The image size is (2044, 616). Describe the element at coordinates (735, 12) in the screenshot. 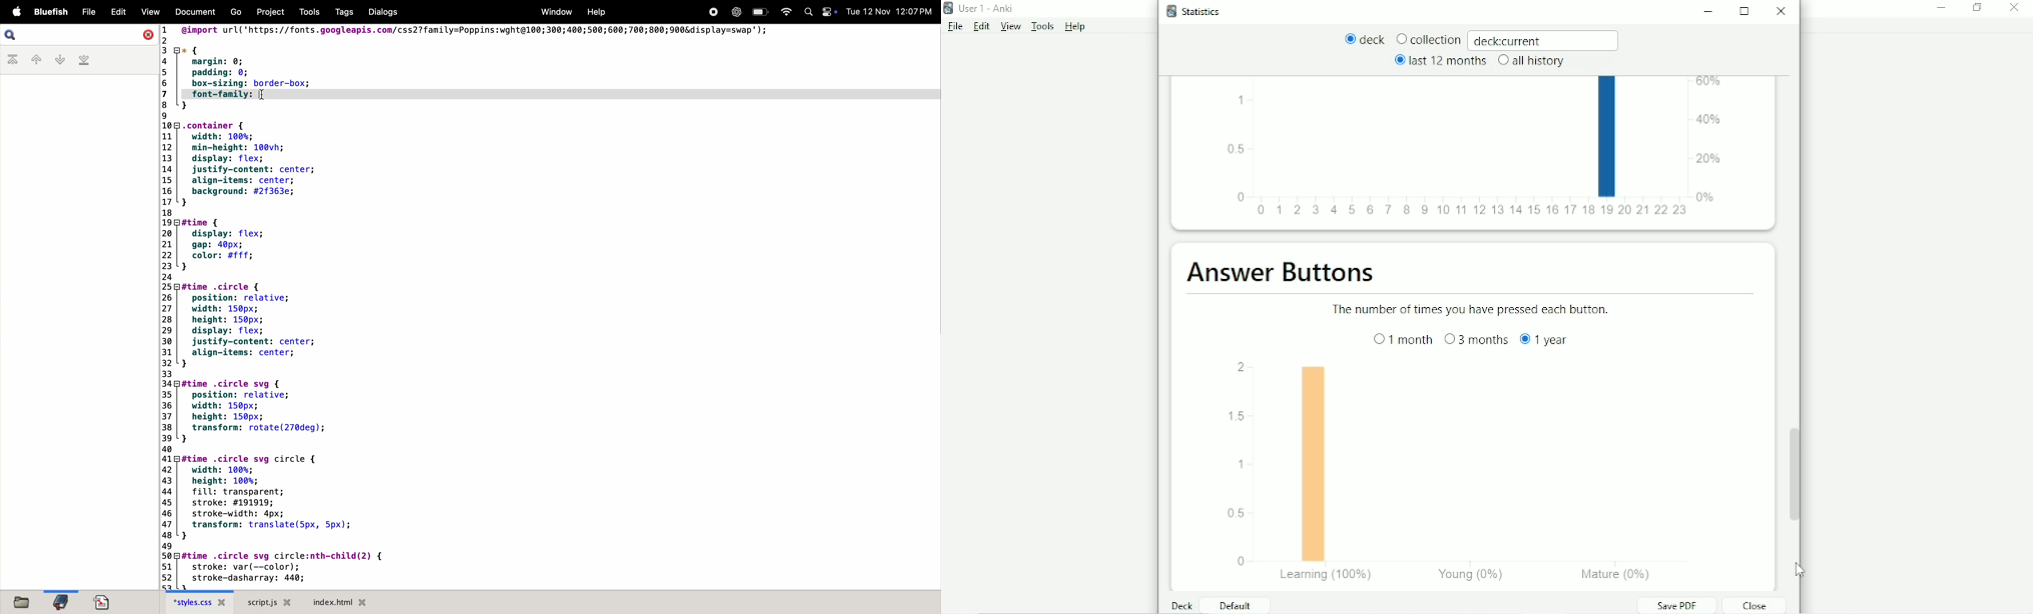

I see `chatgpt` at that location.